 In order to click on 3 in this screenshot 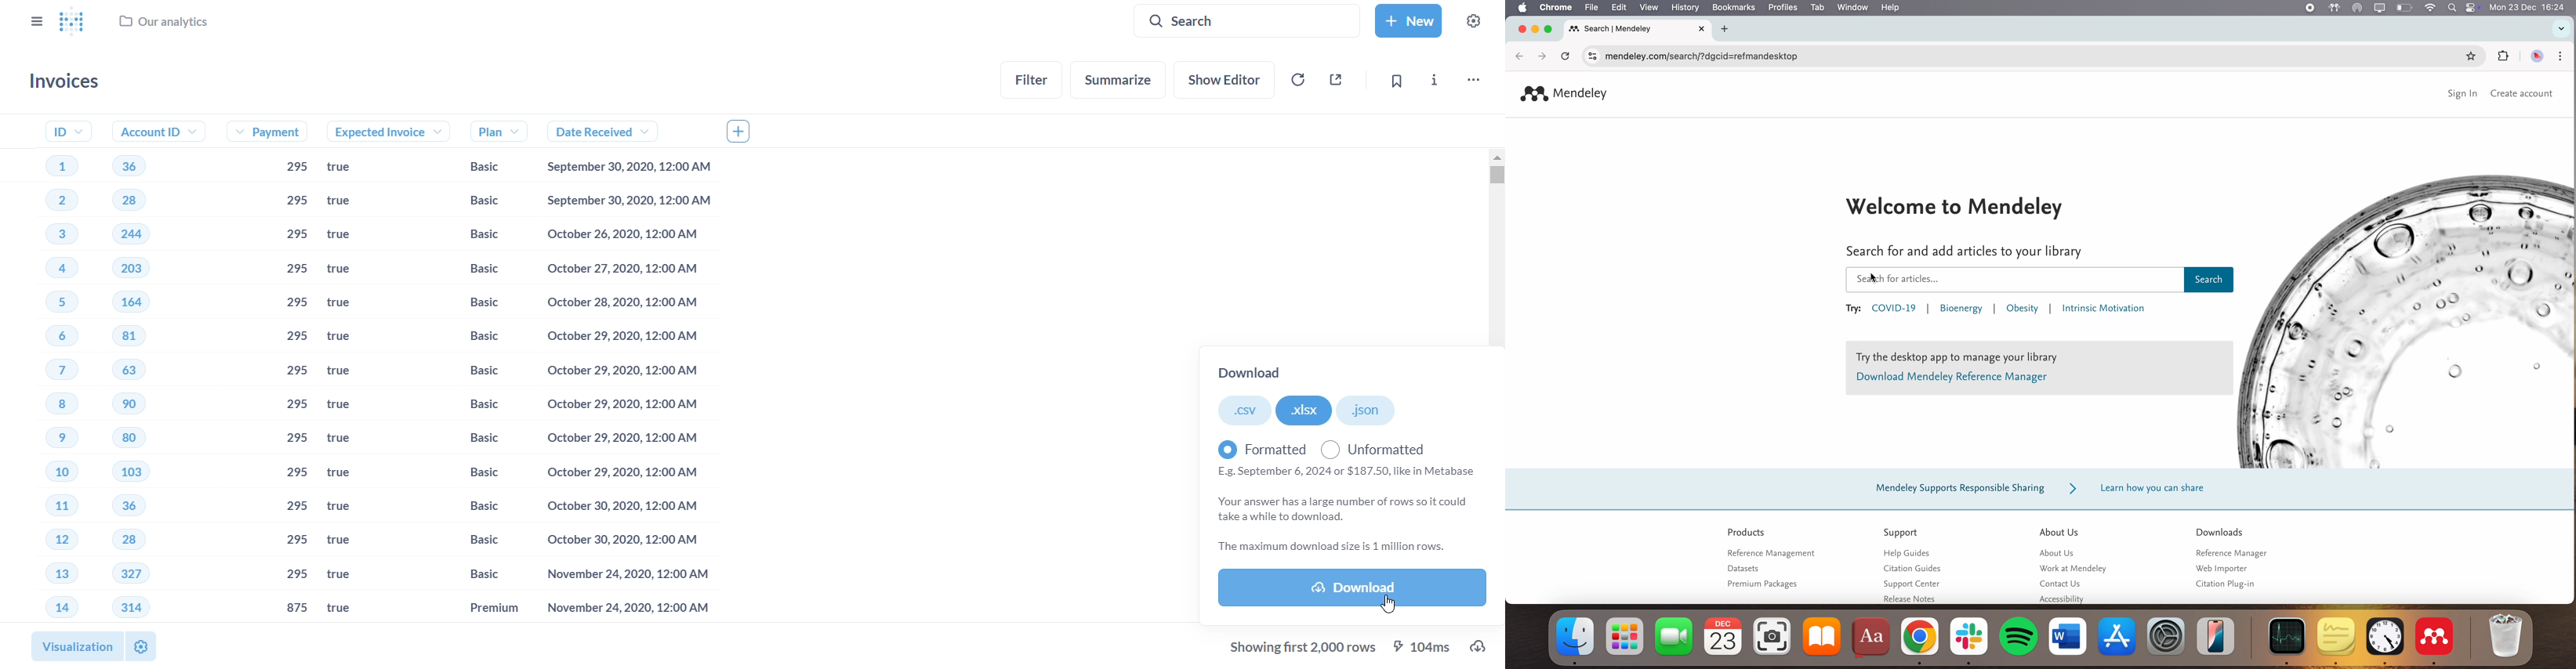, I will do `click(50, 236)`.